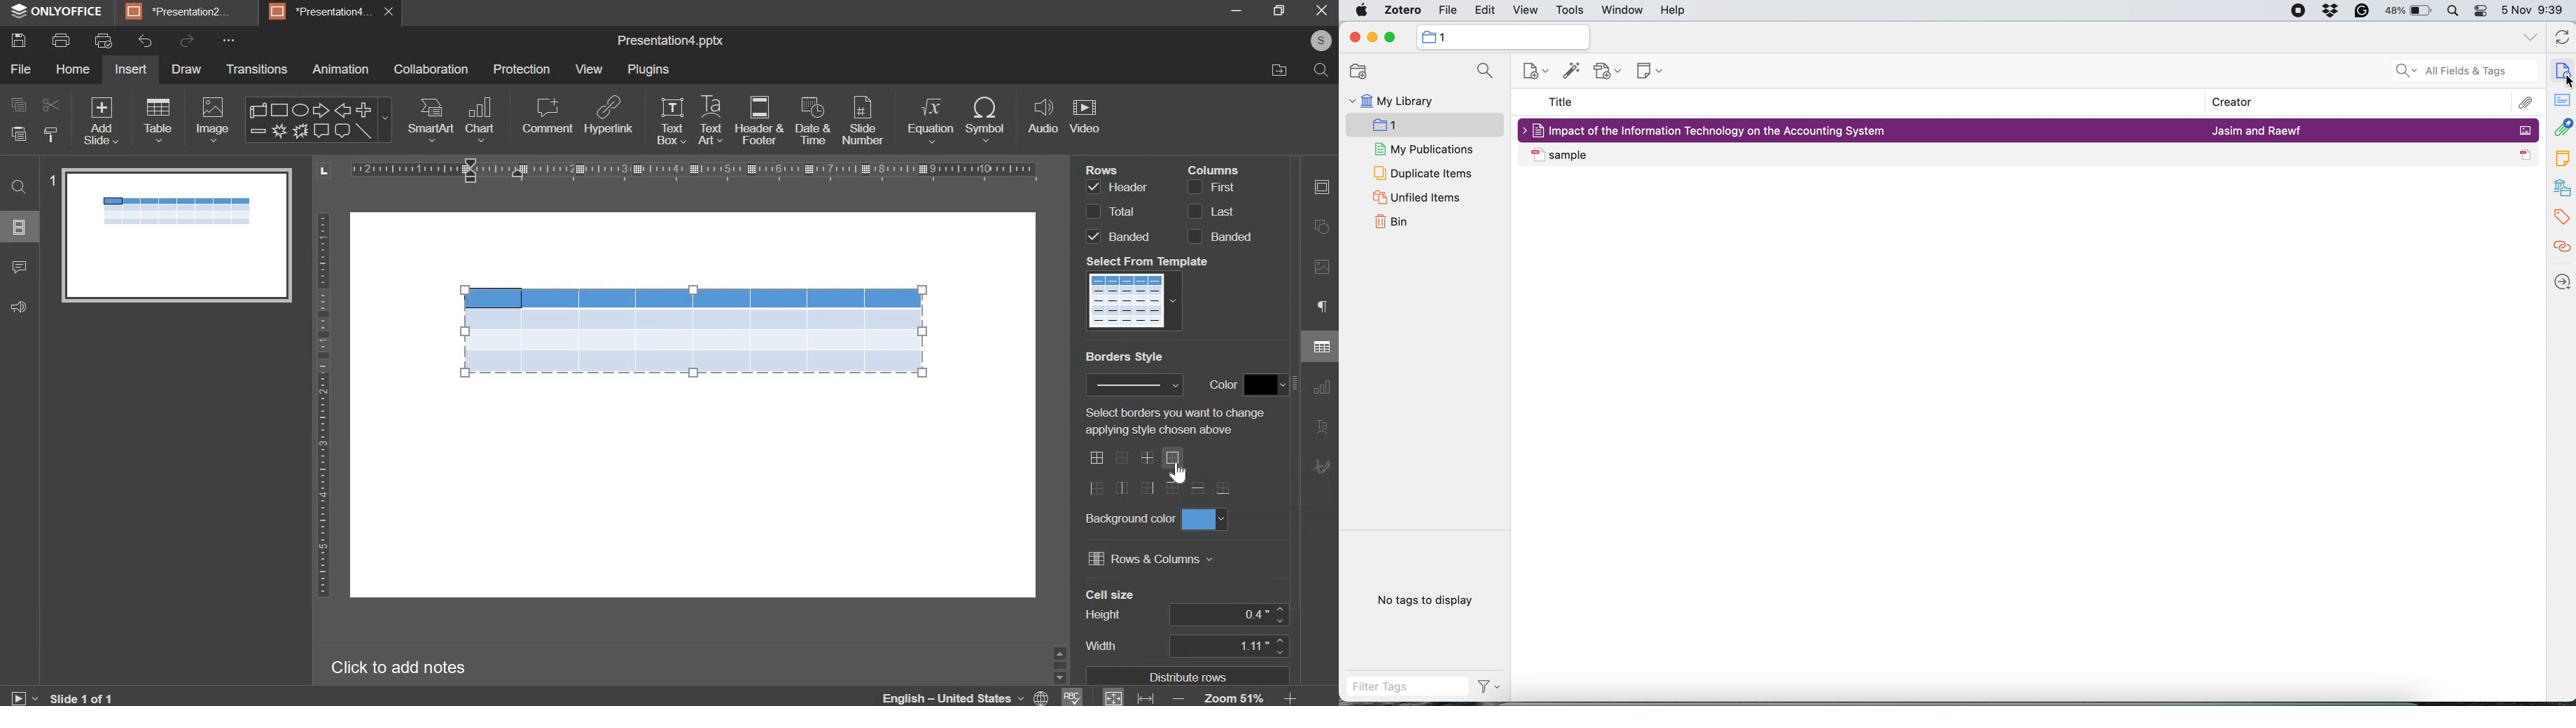  What do you see at coordinates (431, 69) in the screenshot?
I see `collaboration` at bounding box center [431, 69].